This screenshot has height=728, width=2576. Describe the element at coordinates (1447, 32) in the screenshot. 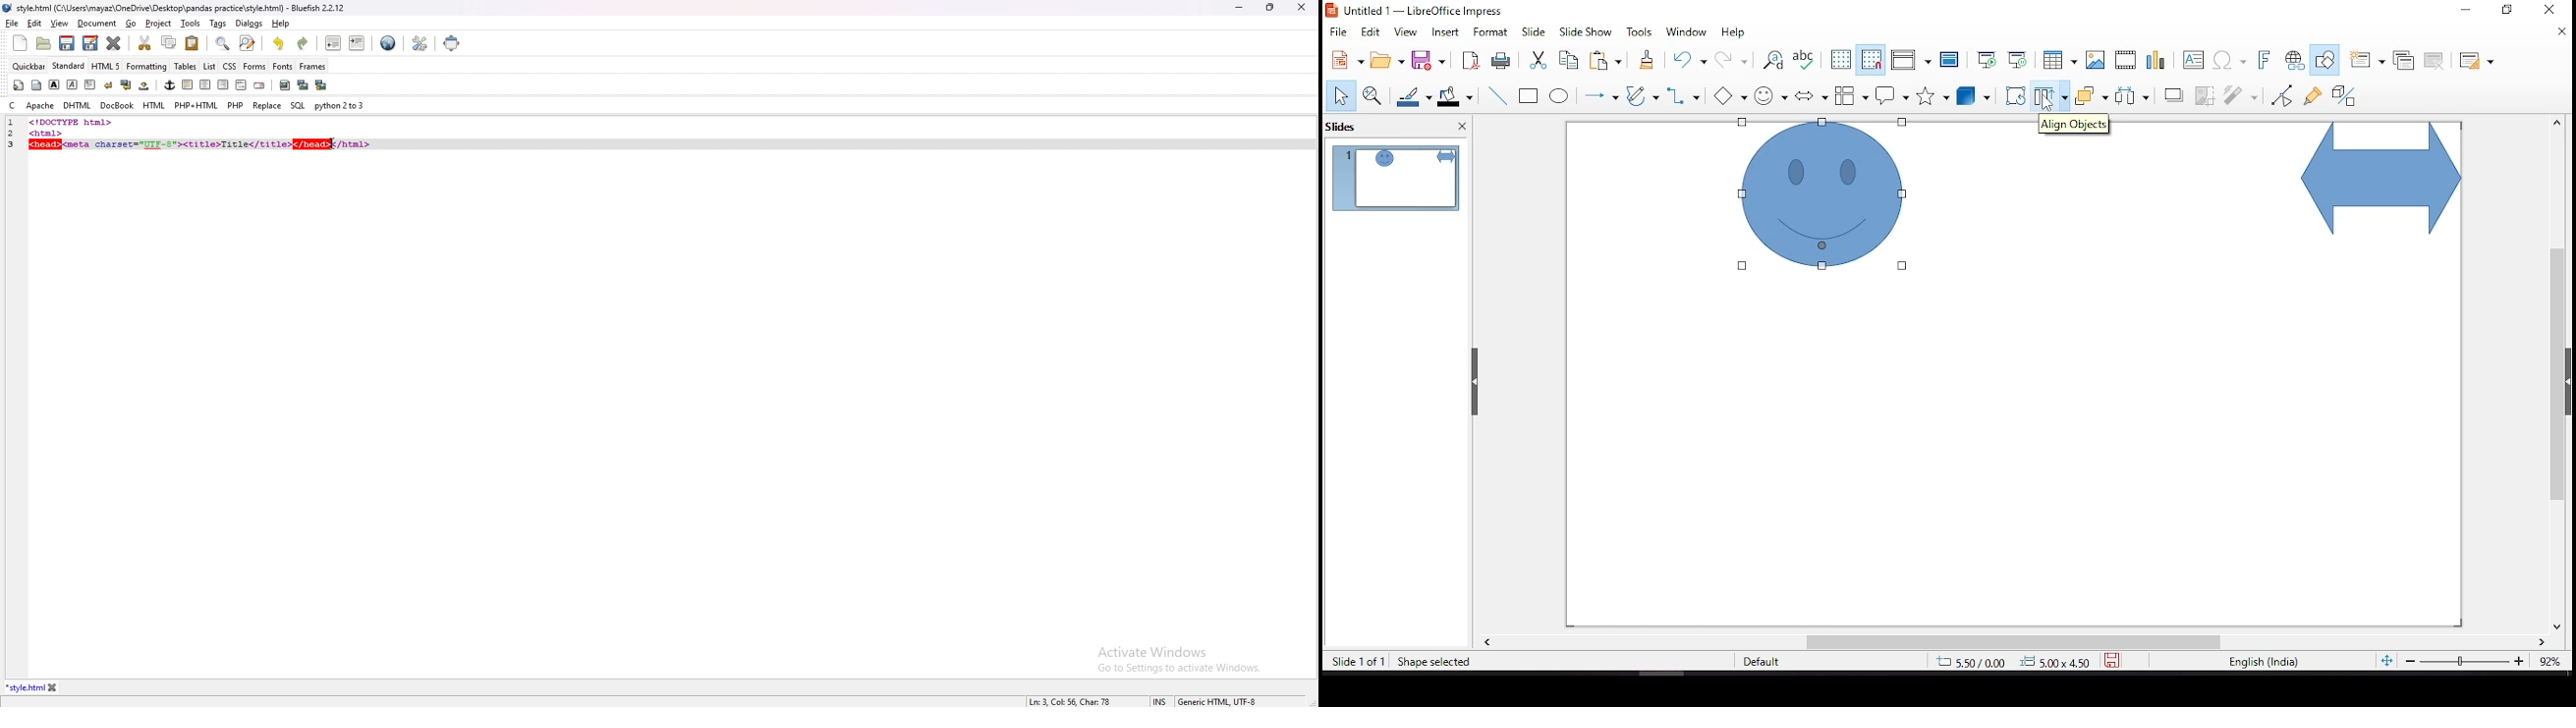

I see `insert` at that location.